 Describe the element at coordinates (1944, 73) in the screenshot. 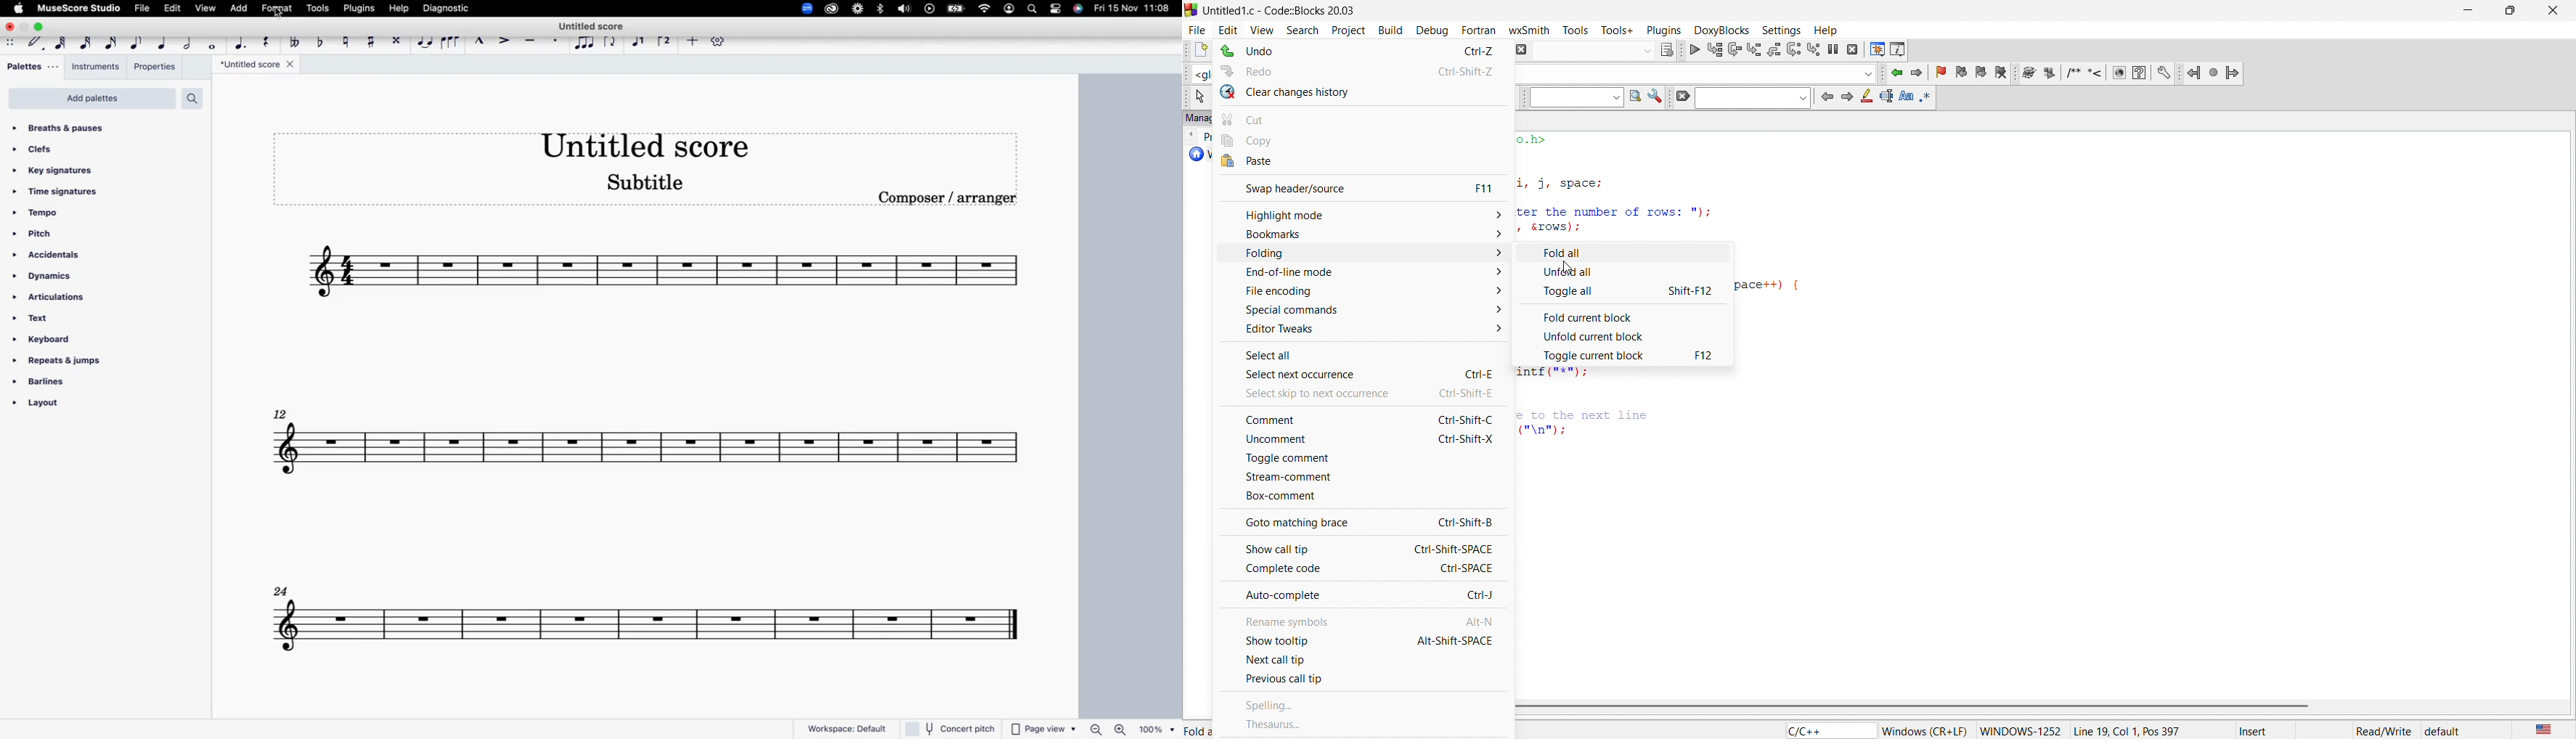

I see `toggle bookmark` at that location.